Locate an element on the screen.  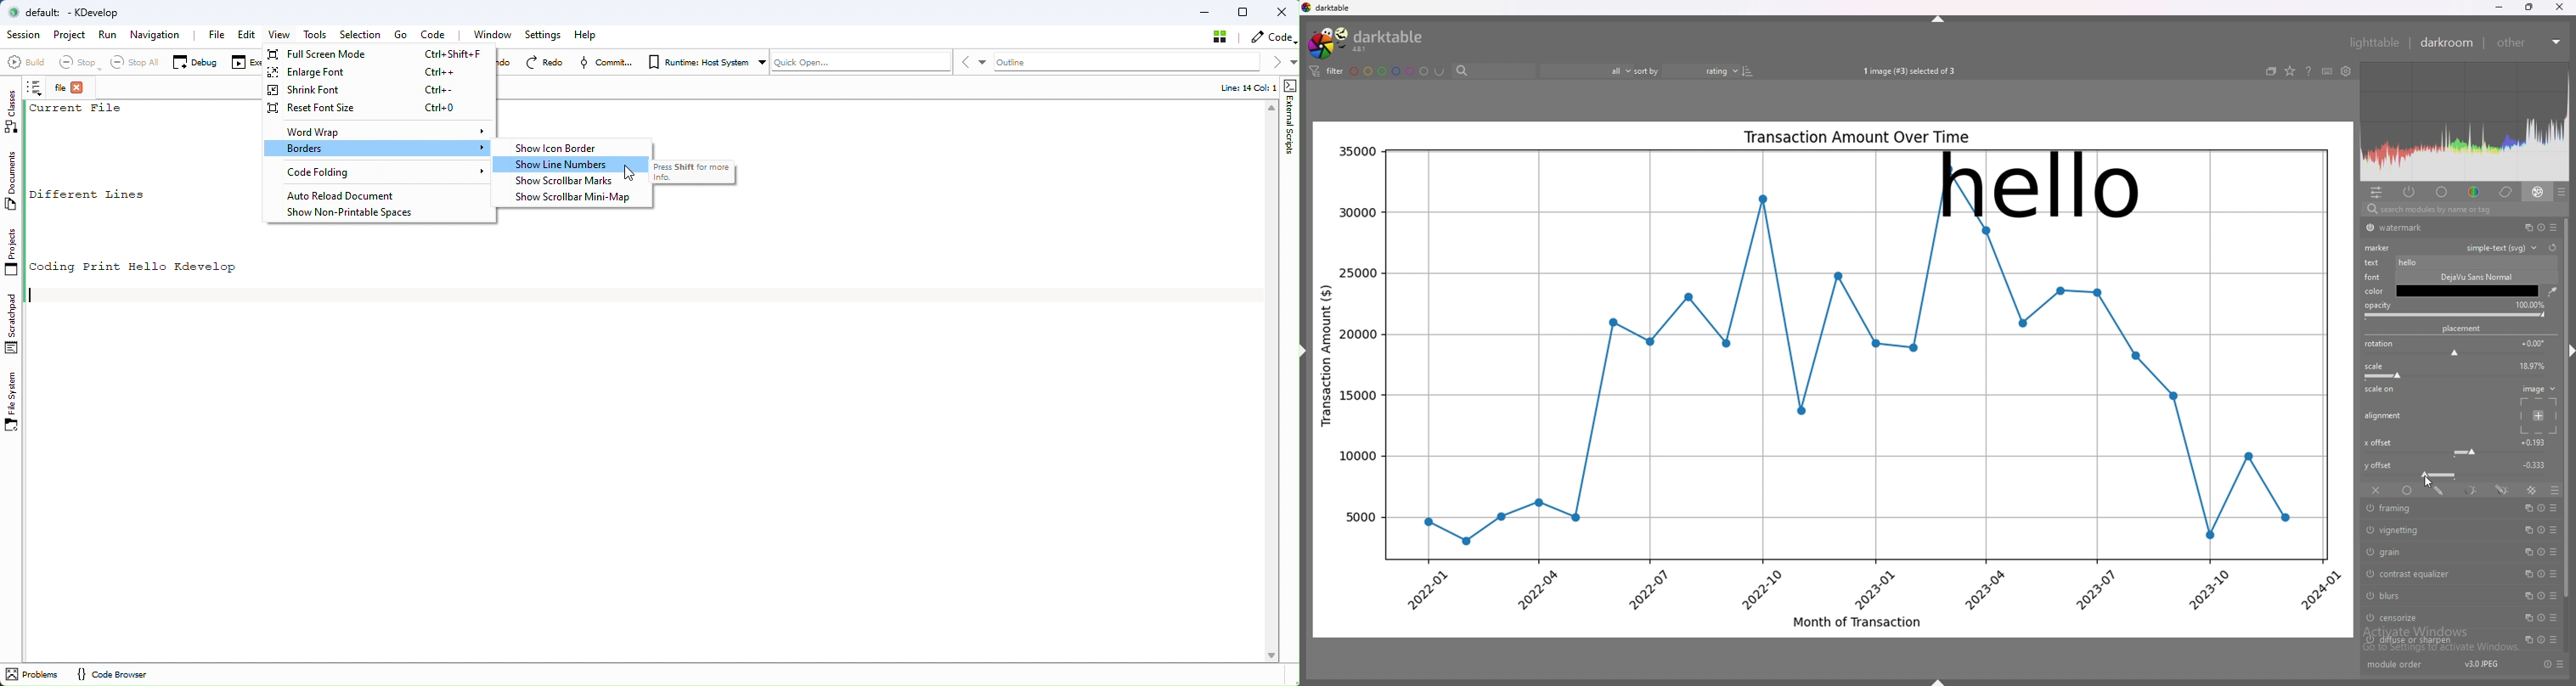
switch off is located at coordinates (2370, 596).